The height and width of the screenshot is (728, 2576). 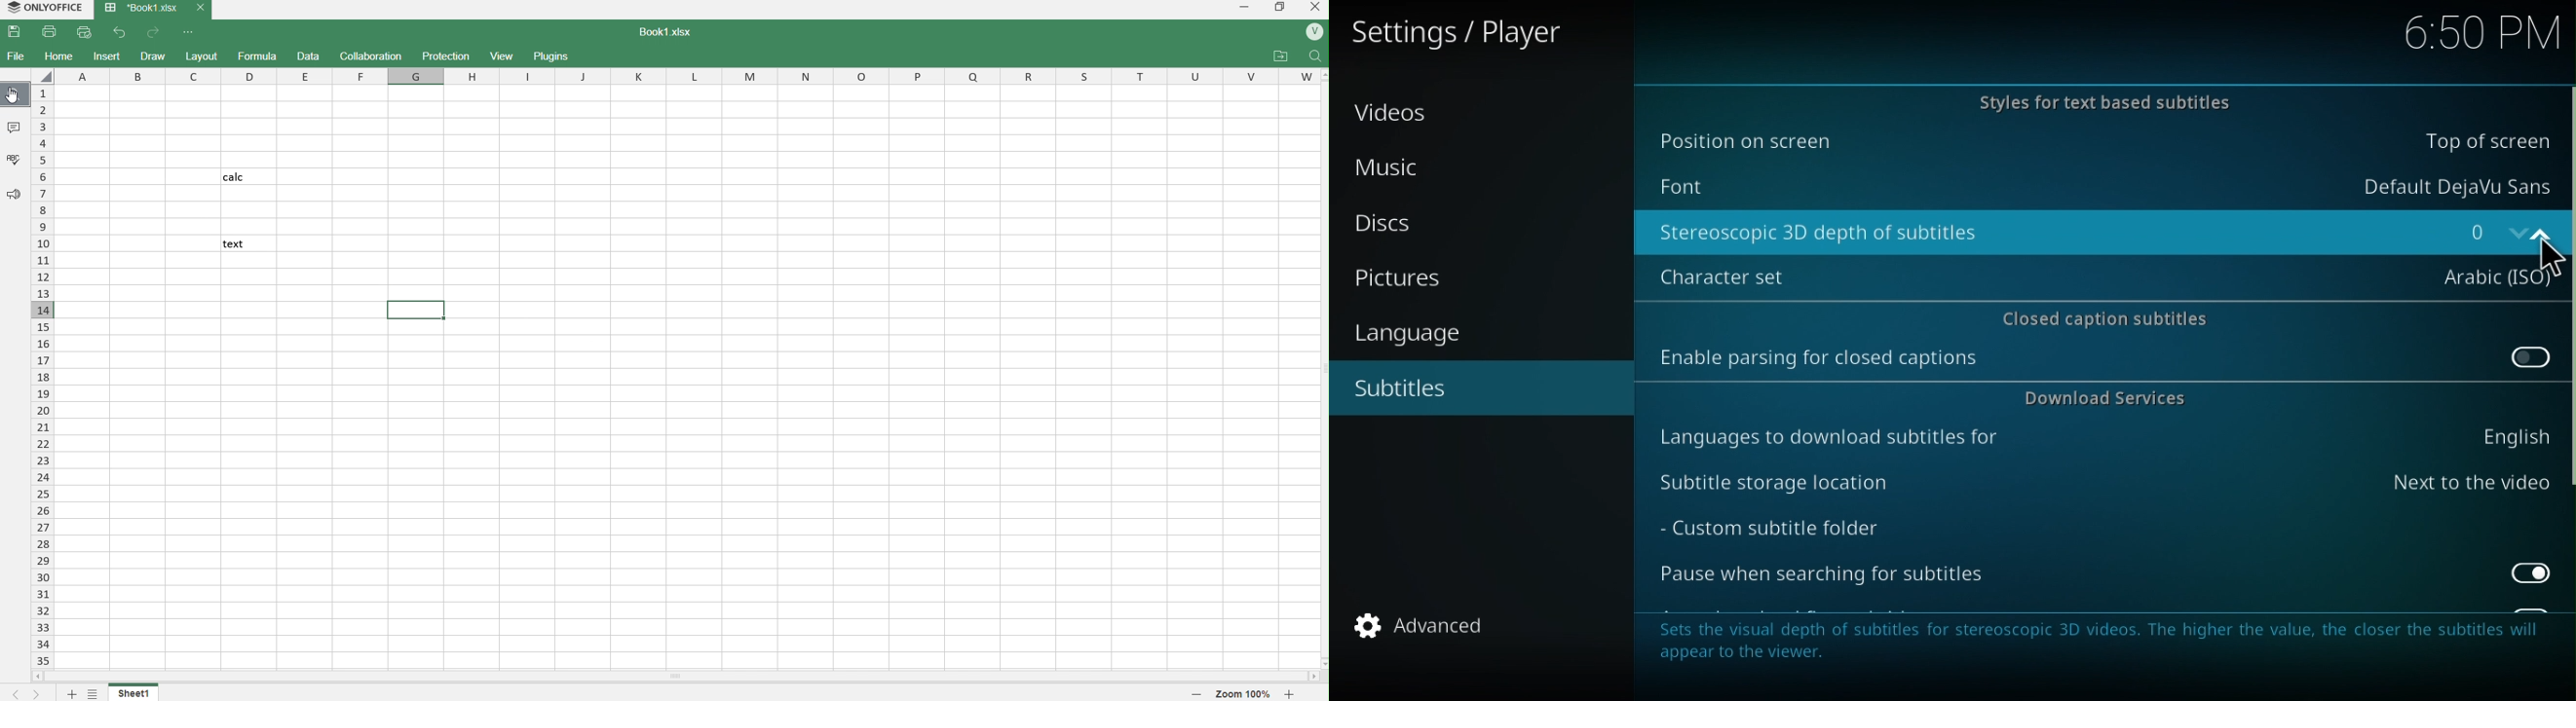 I want to click on previous sheet, so click(x=10, y=693).